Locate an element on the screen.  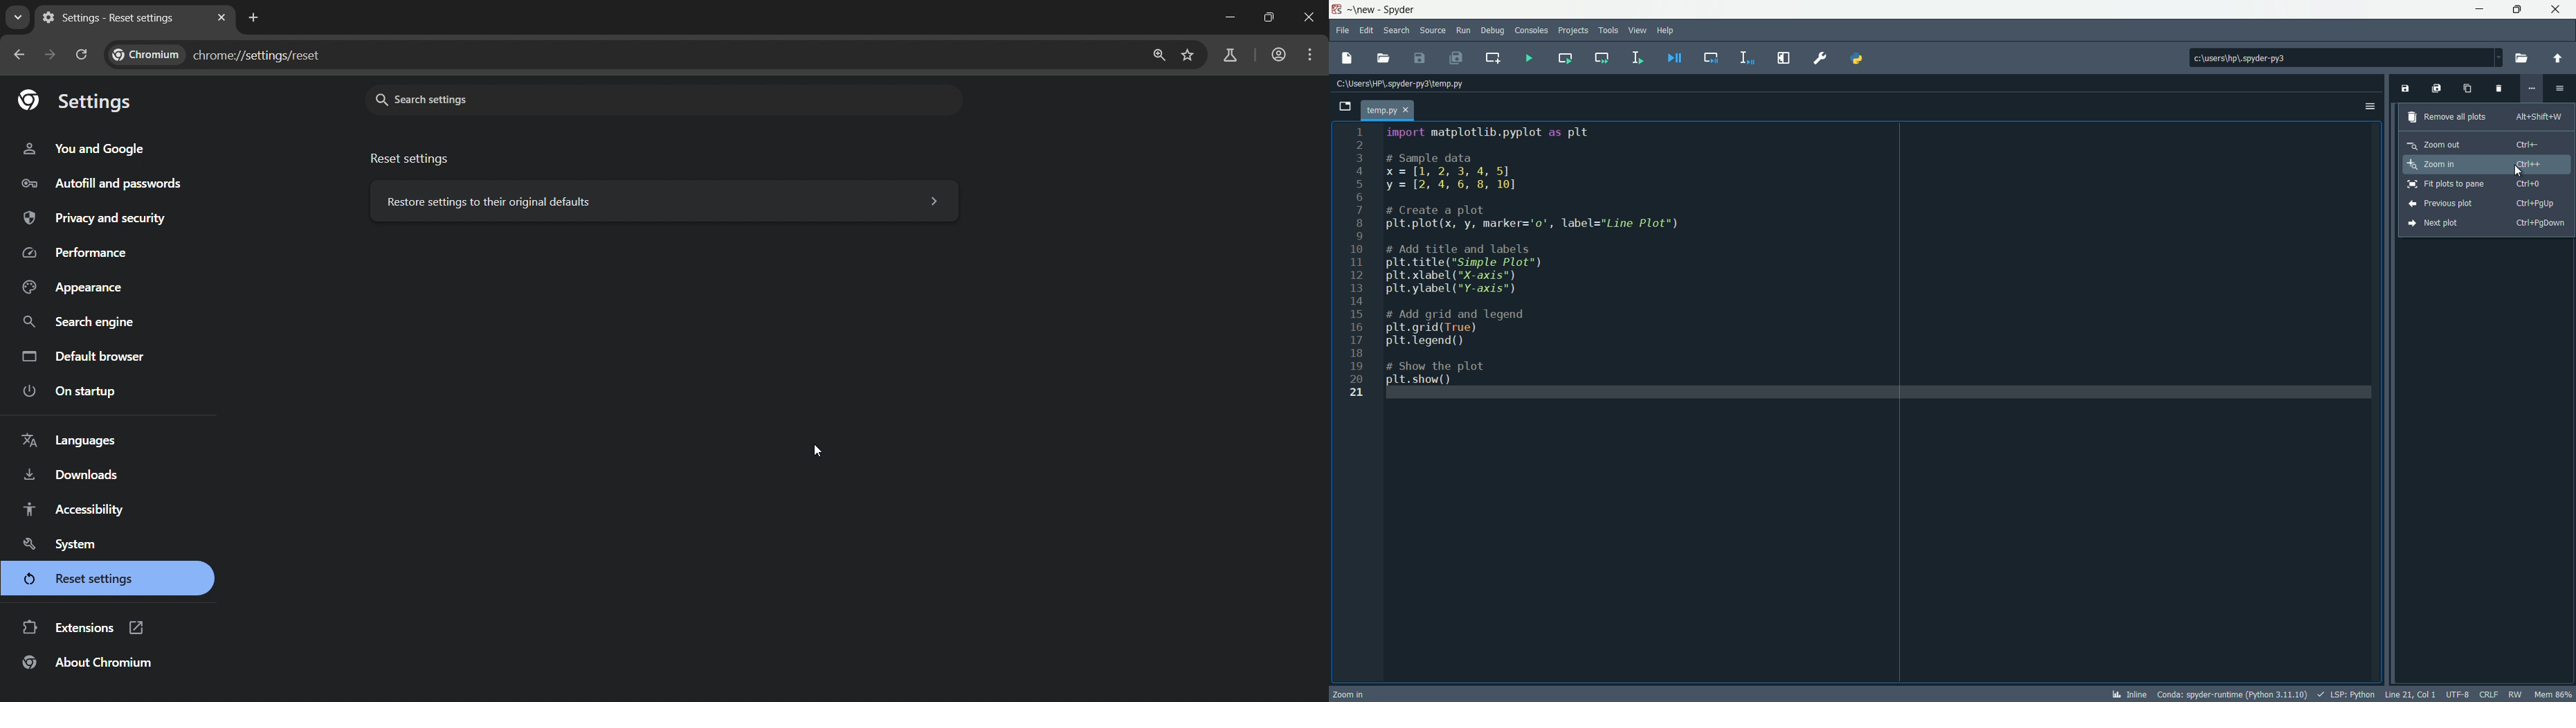
run current cell is located at coordinates (1561, 57).